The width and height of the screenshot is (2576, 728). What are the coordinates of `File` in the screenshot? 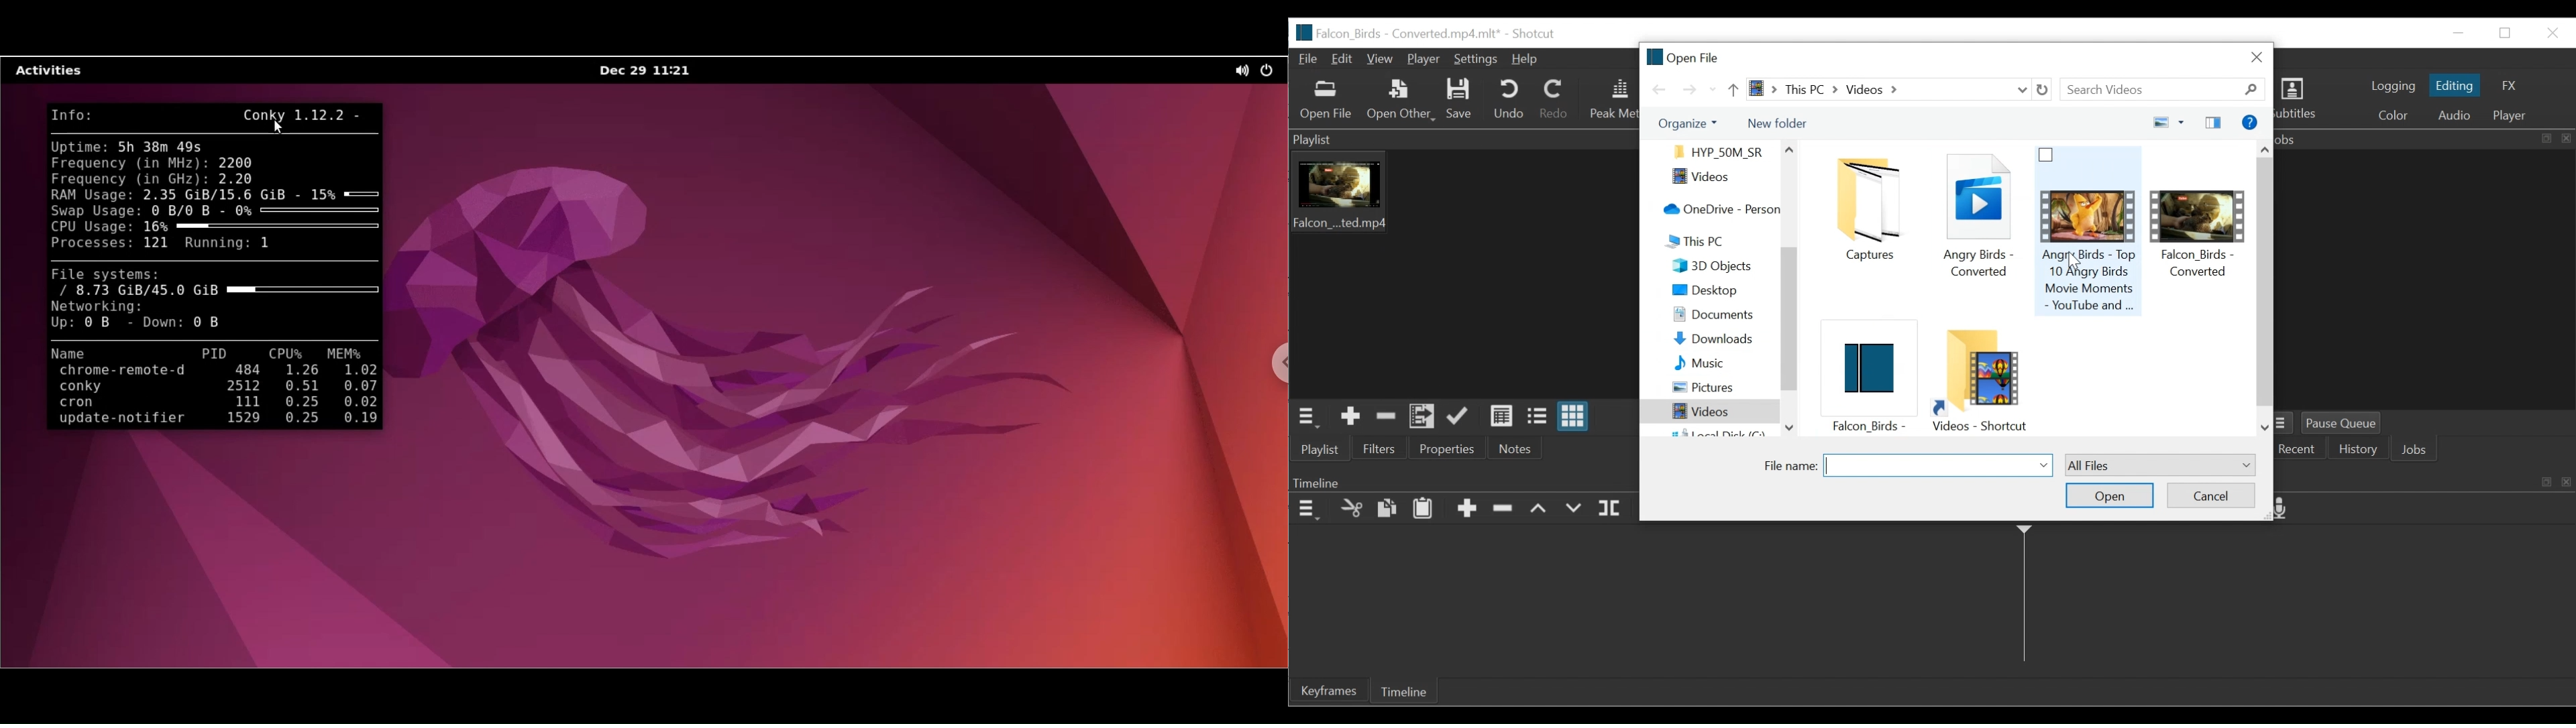 It's located at (1309, 59).